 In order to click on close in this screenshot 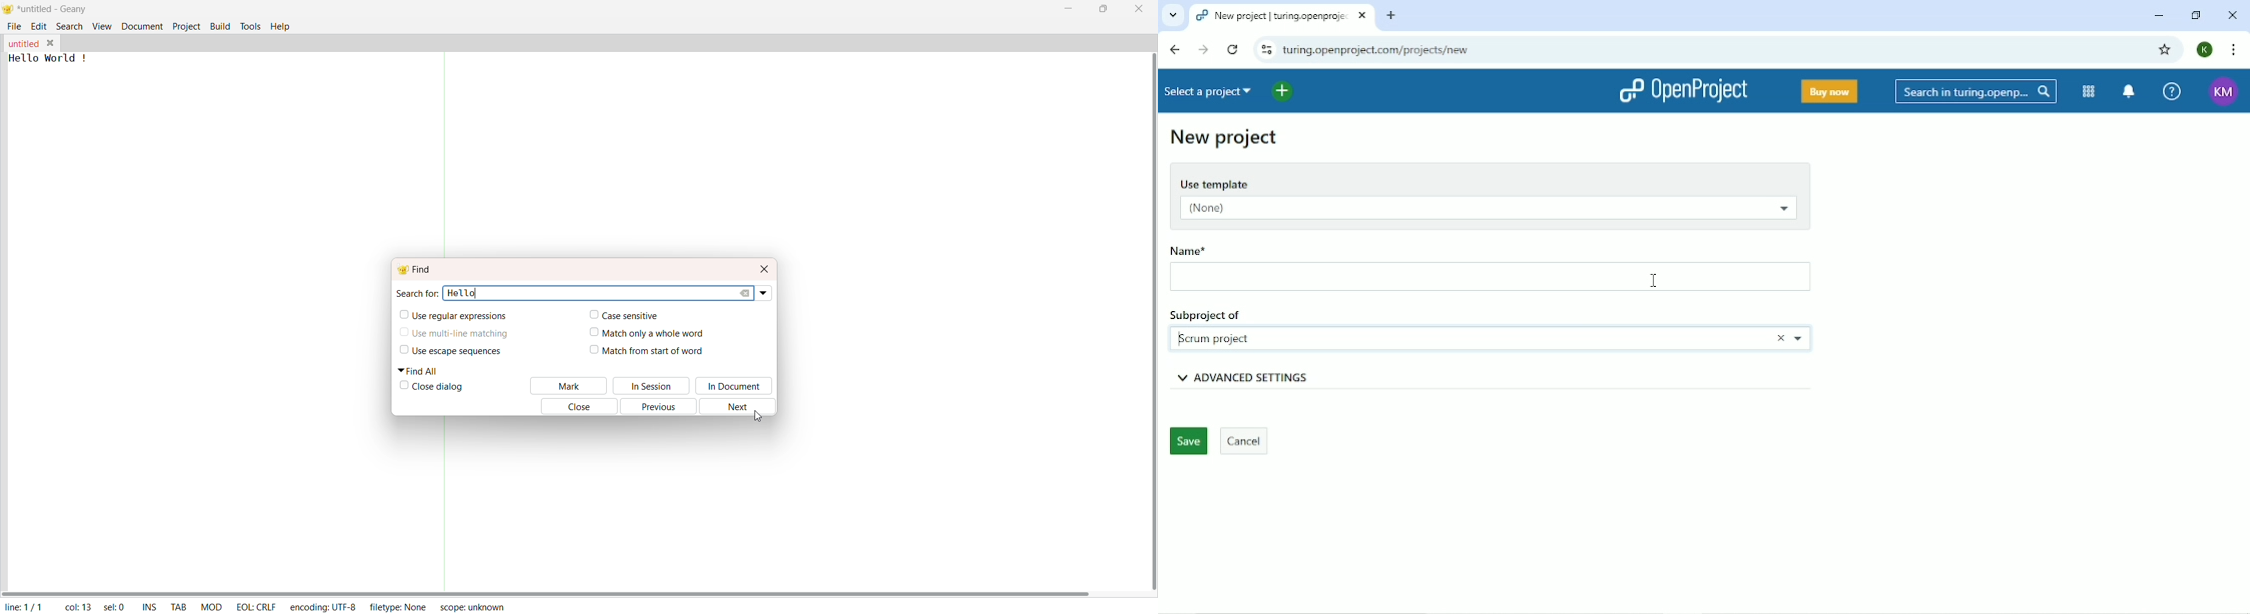, I will do `click(1359, 17)`.